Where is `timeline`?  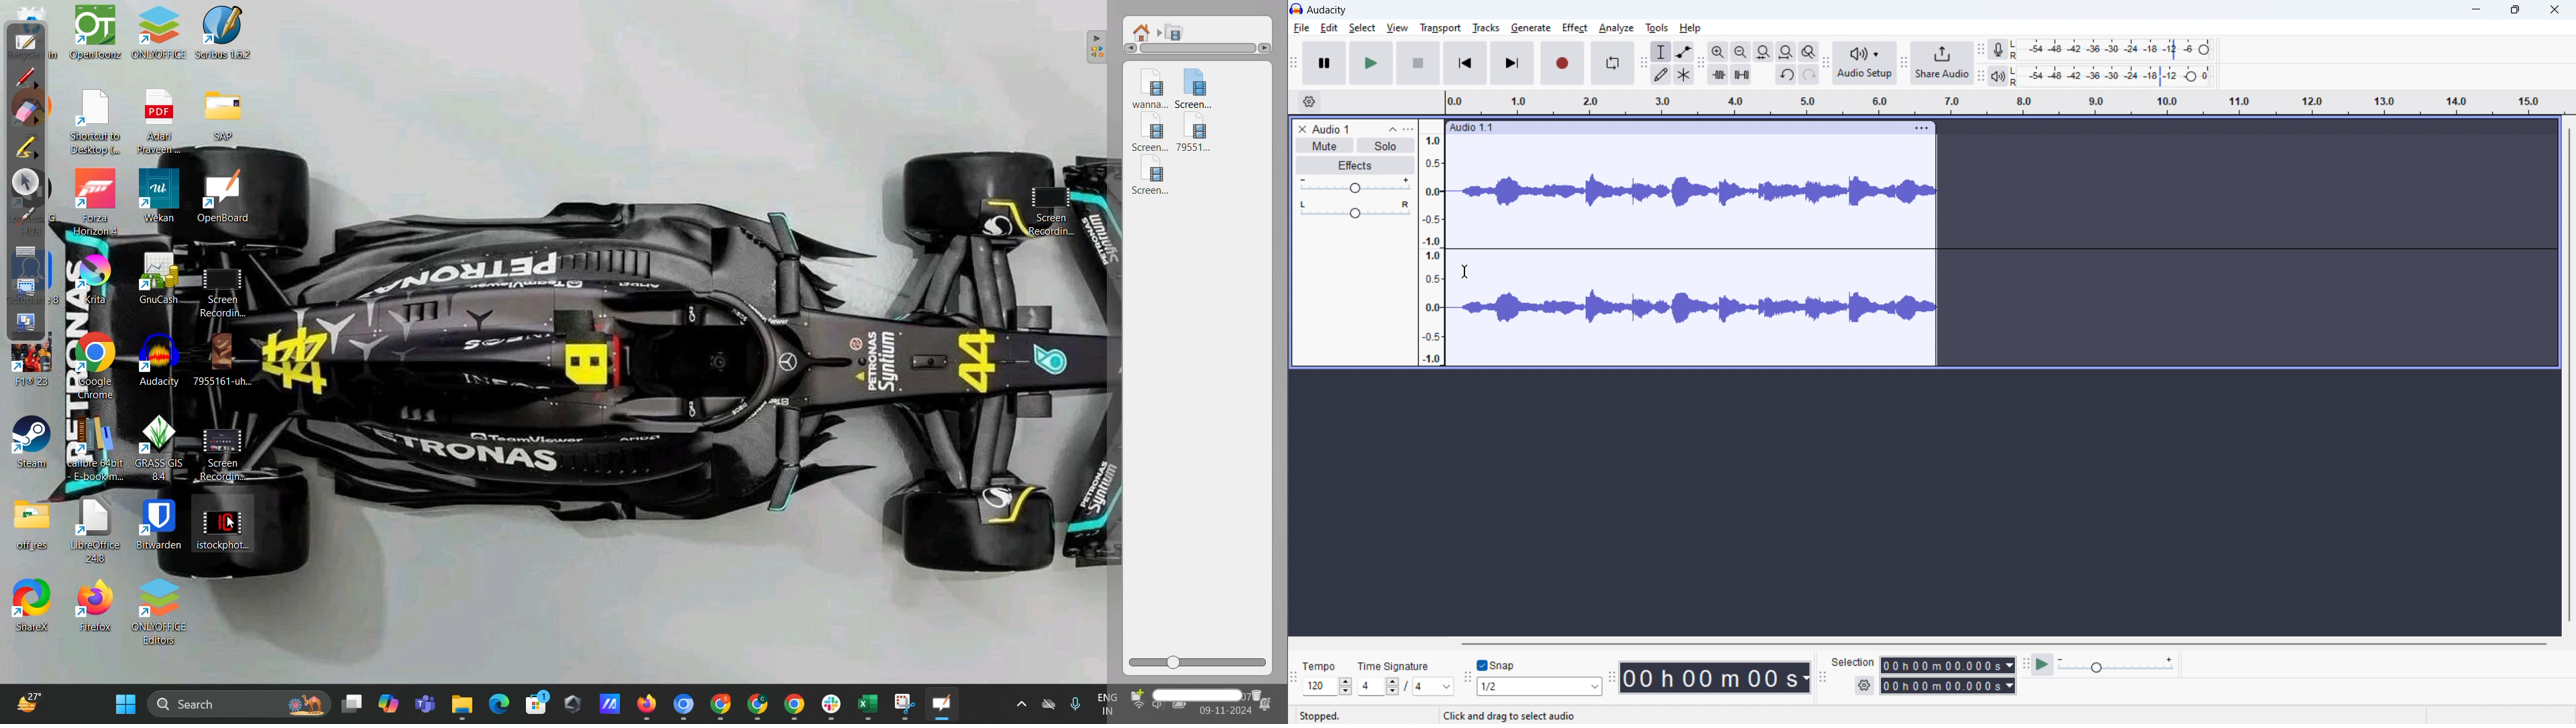
timeline is located at coordinates (2002, 102).